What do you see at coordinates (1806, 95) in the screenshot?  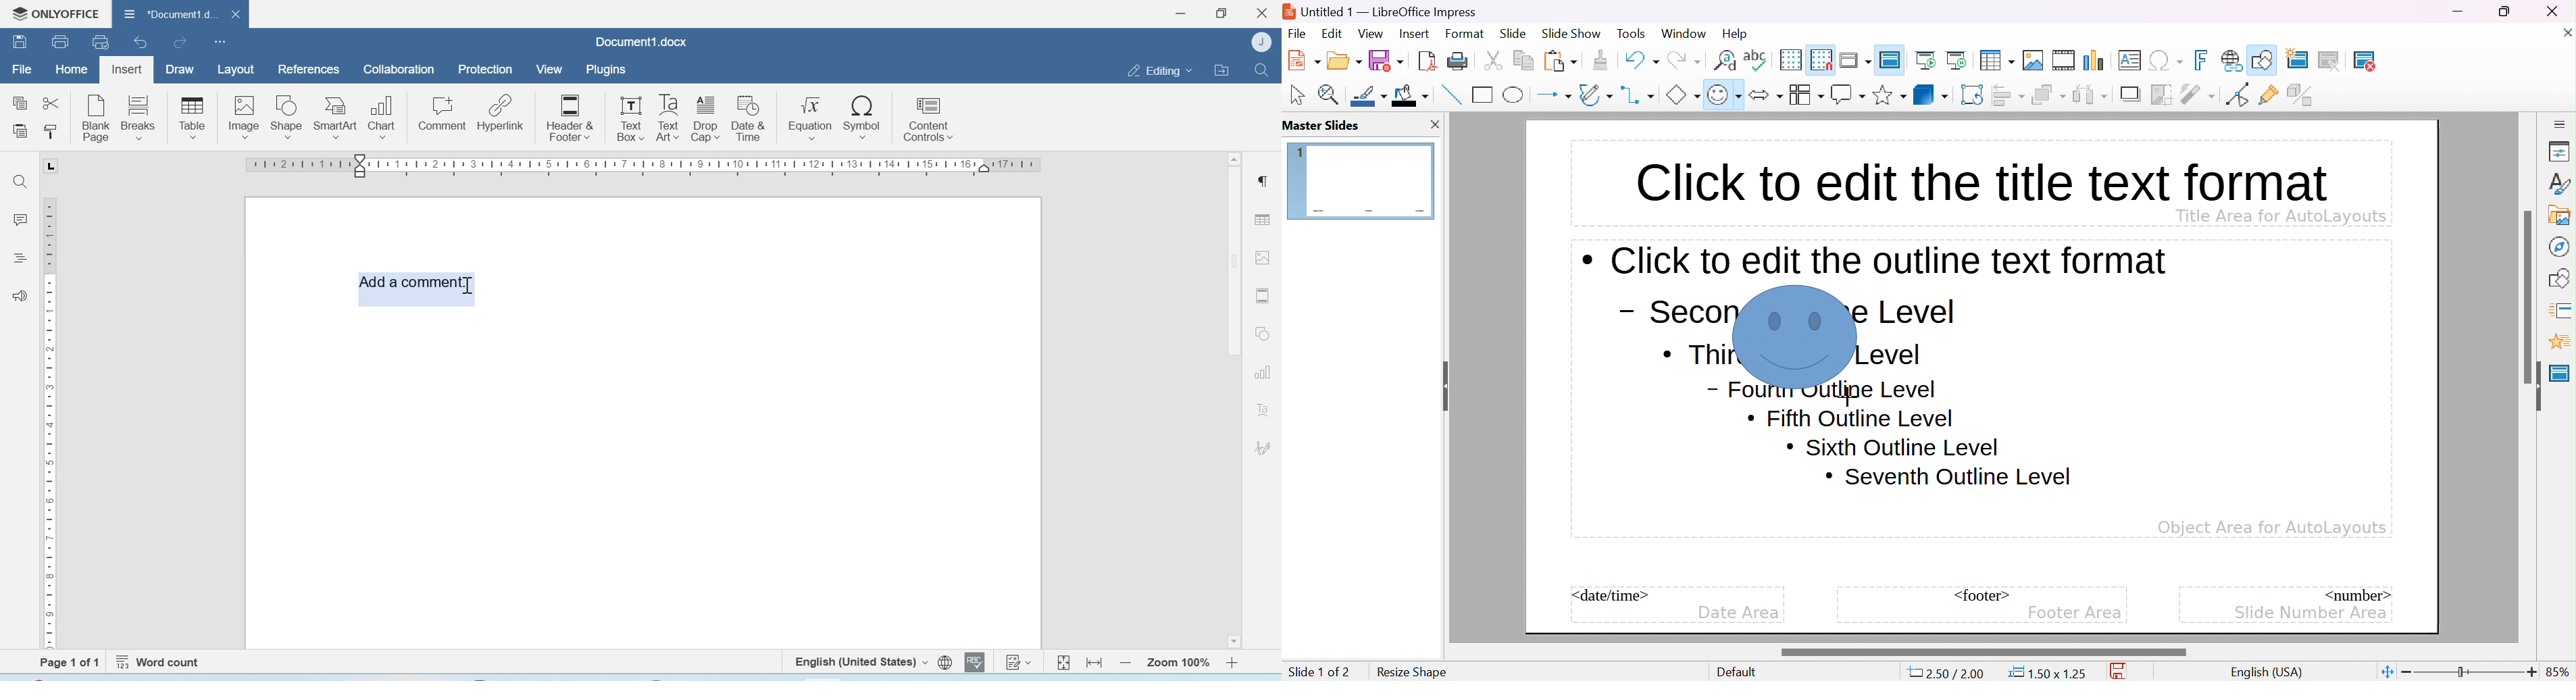 I see `flowchart` at bounding box center [1806, 95].